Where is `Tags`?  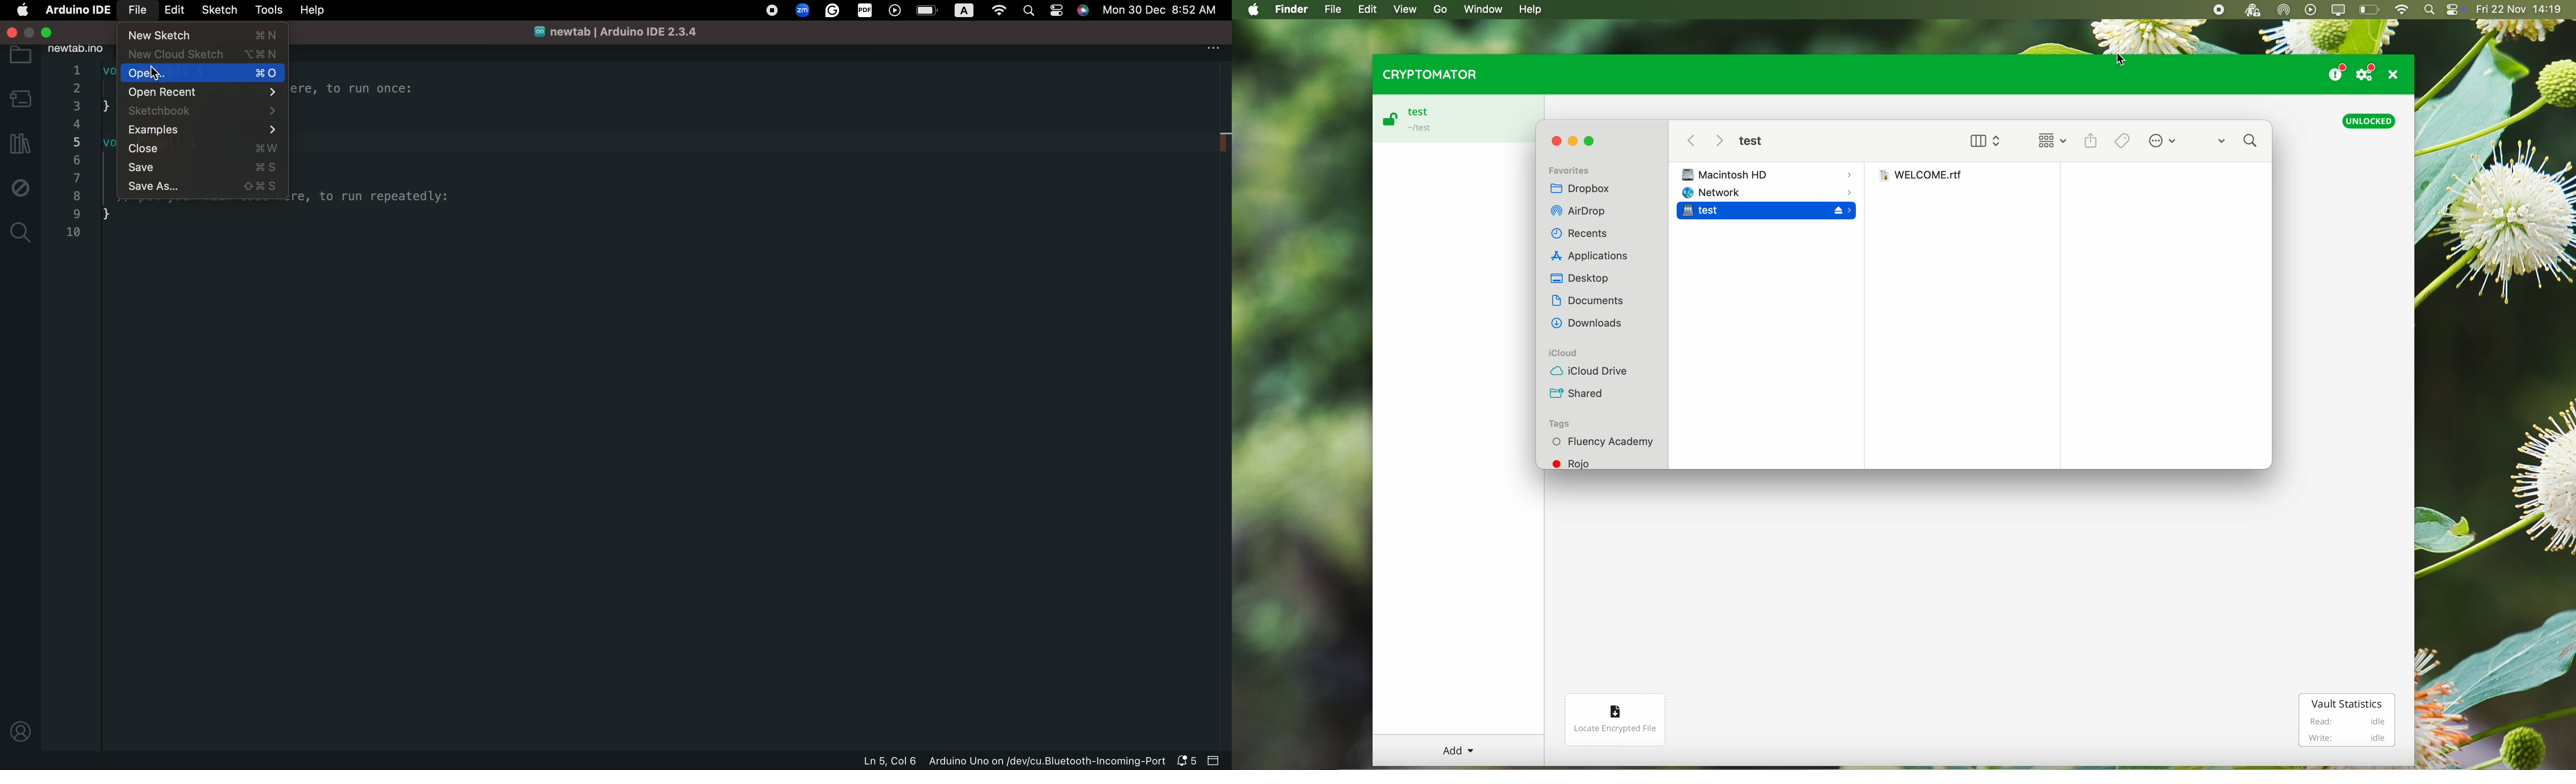 Tags is located at coordinates (1561, 424).